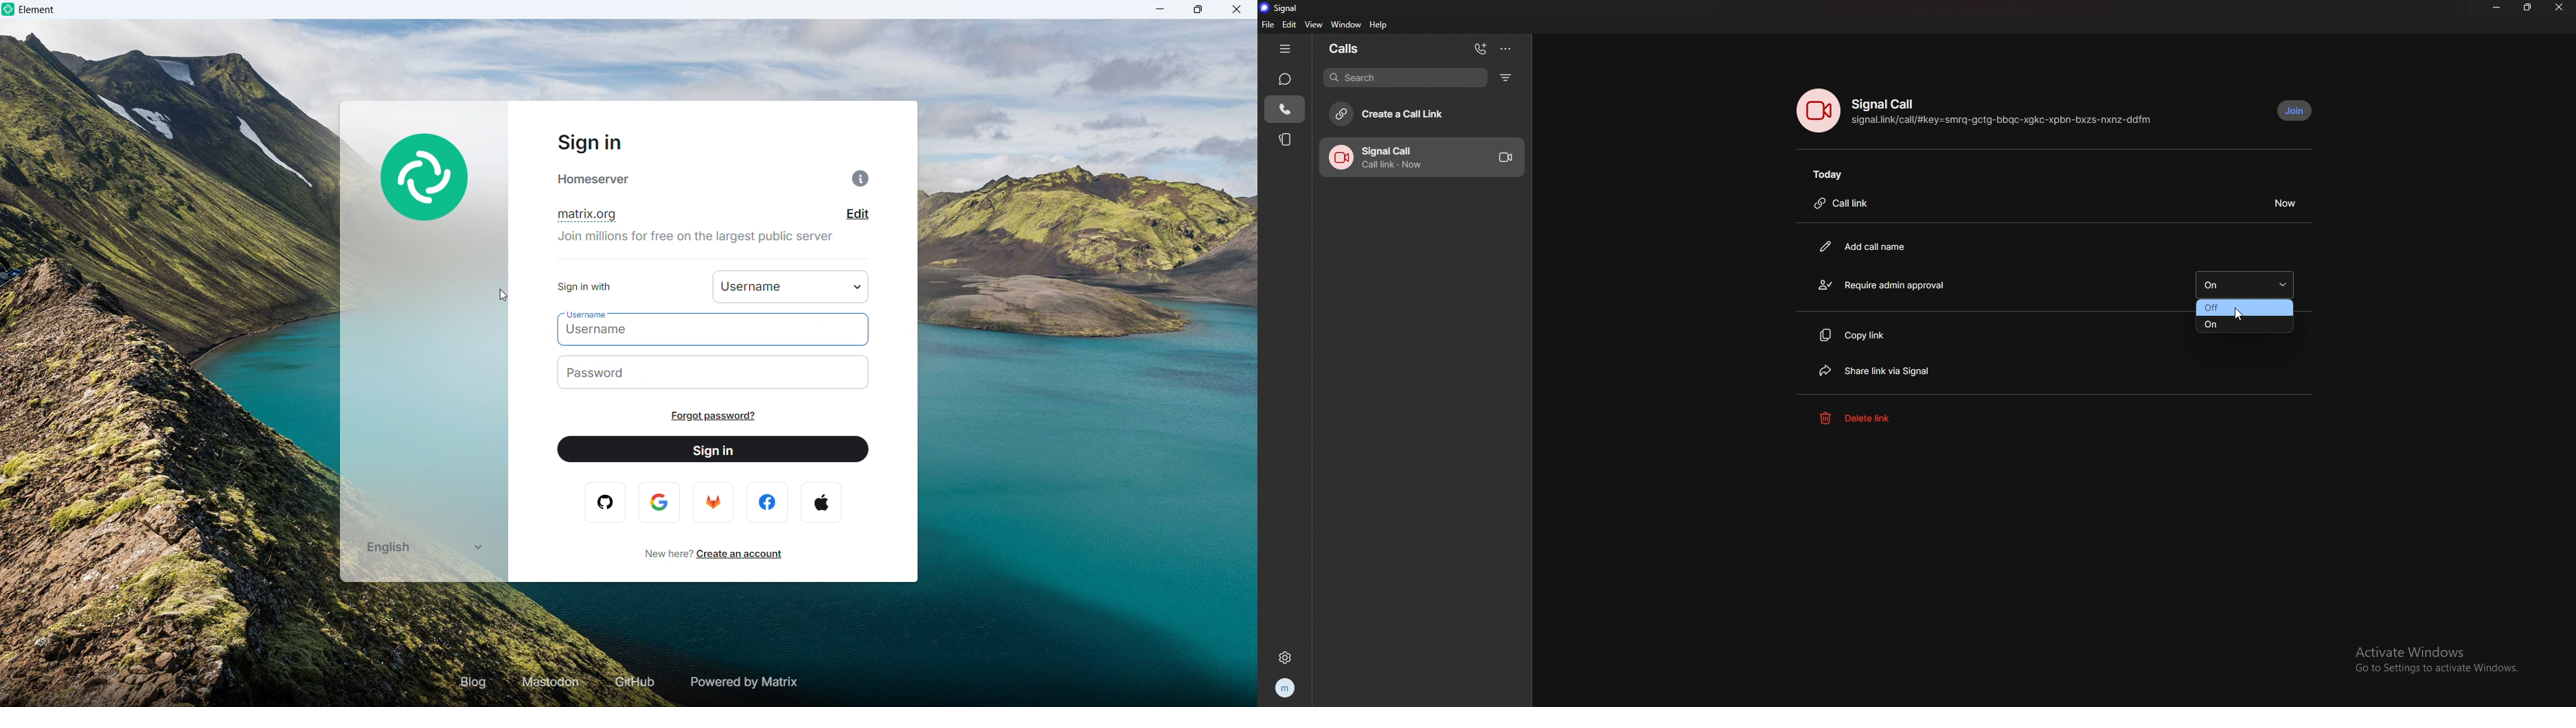 The image size is (2576, 728). What do you see at coordinates (1286, 688) in the screenshot?
I see `profile` at bounding box center [1286, 688].